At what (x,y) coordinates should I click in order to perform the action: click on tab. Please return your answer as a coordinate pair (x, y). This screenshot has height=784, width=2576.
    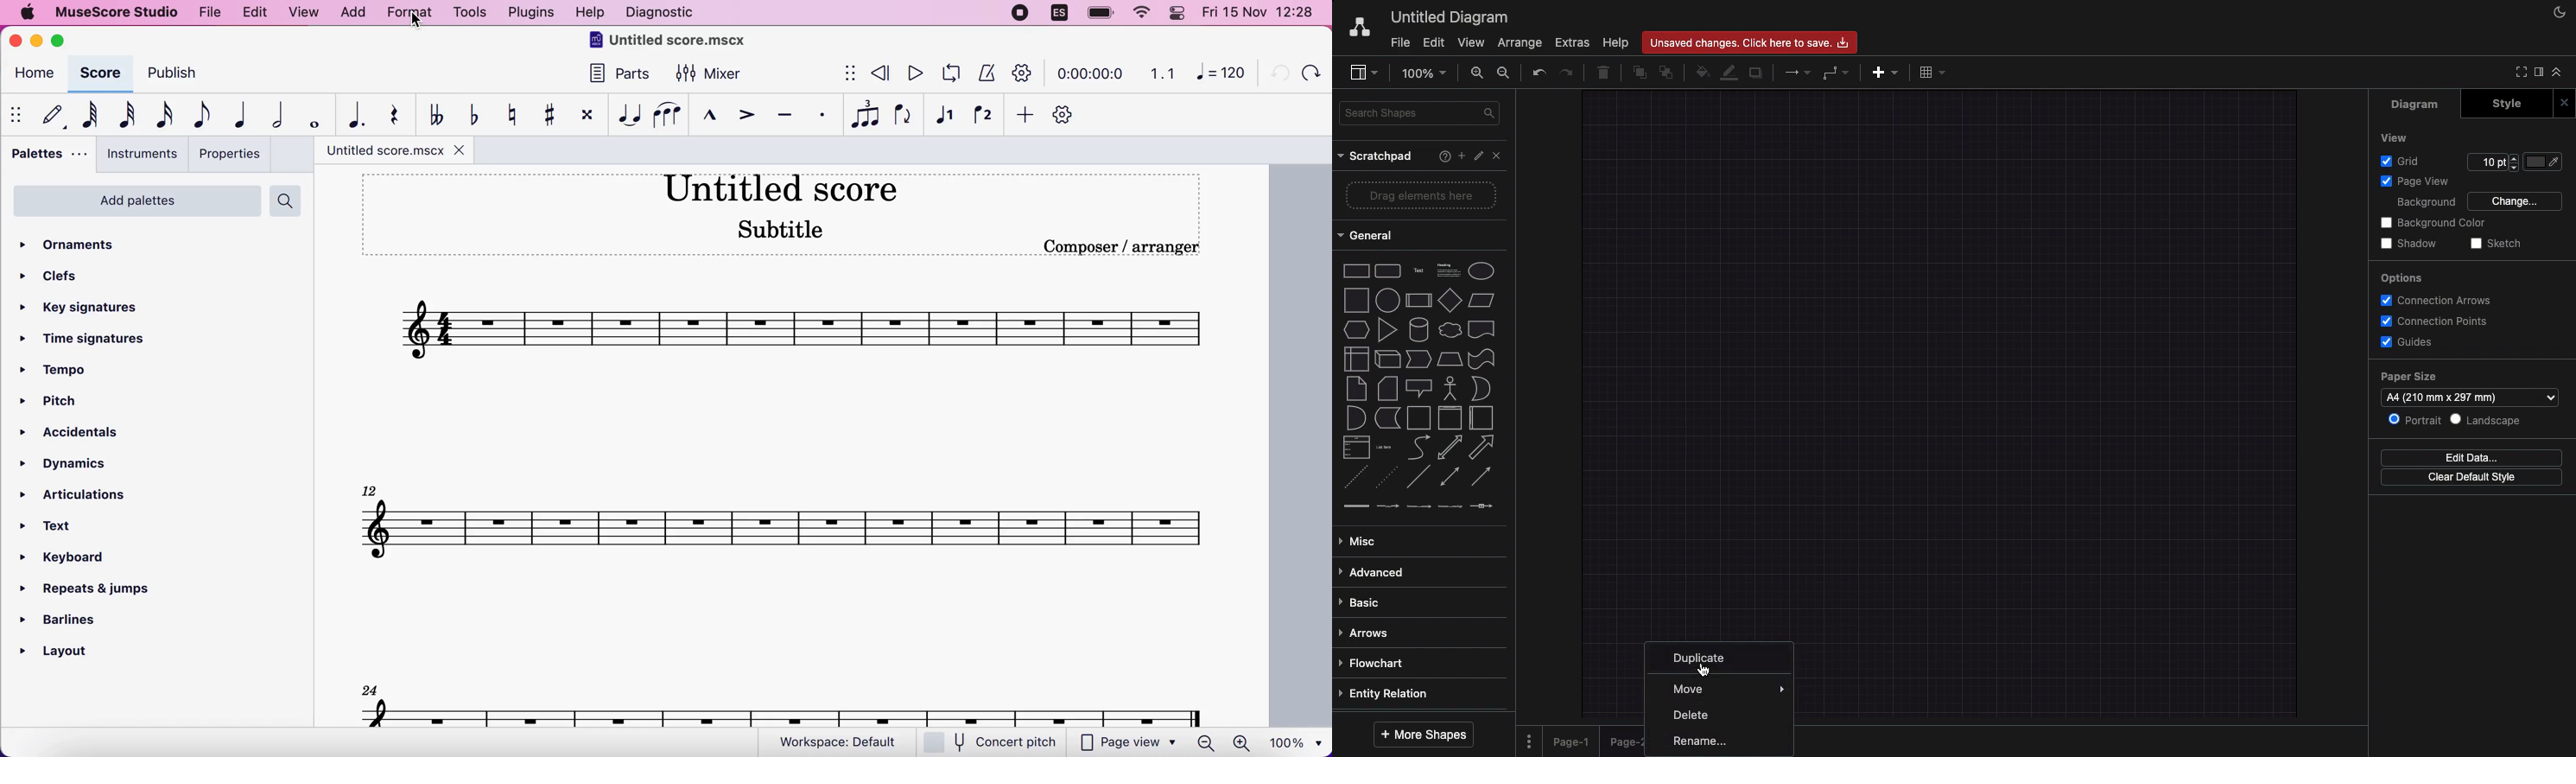
    Looking at the image, I should click on (379, 149).